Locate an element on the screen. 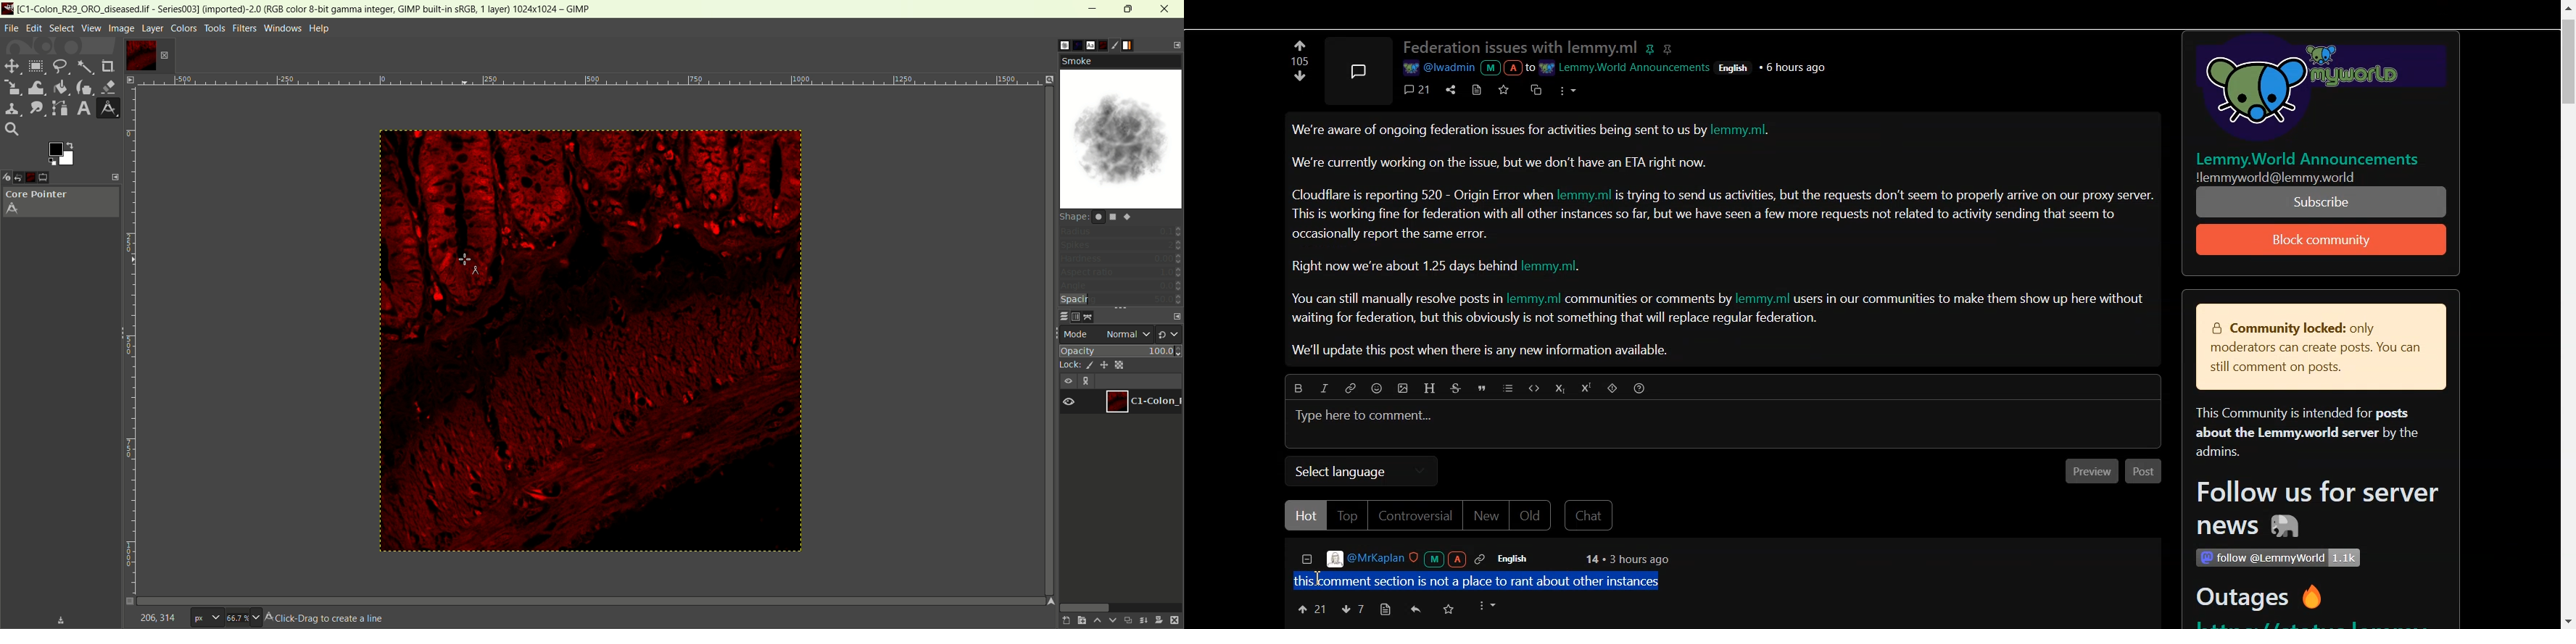 The image size is (2576, 644). save is located at coordinates (1449, 609).